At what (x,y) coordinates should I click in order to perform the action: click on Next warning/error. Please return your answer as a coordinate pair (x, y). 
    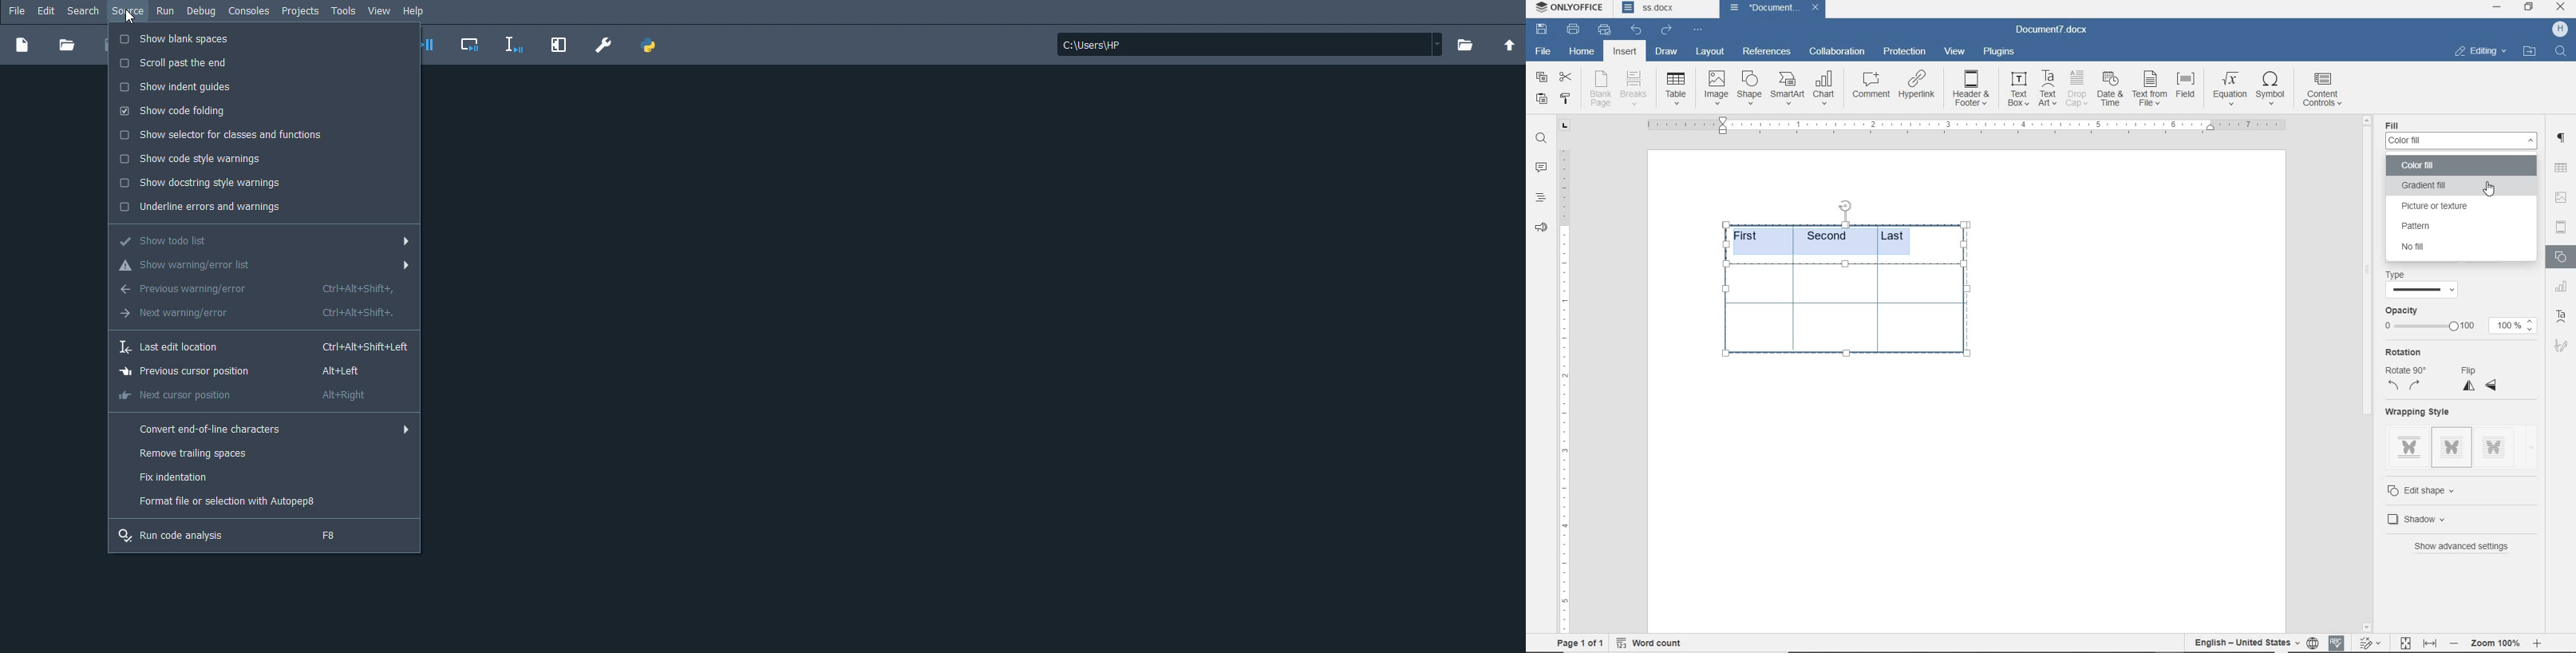
    Looking at the image, I should click on (258, 314).